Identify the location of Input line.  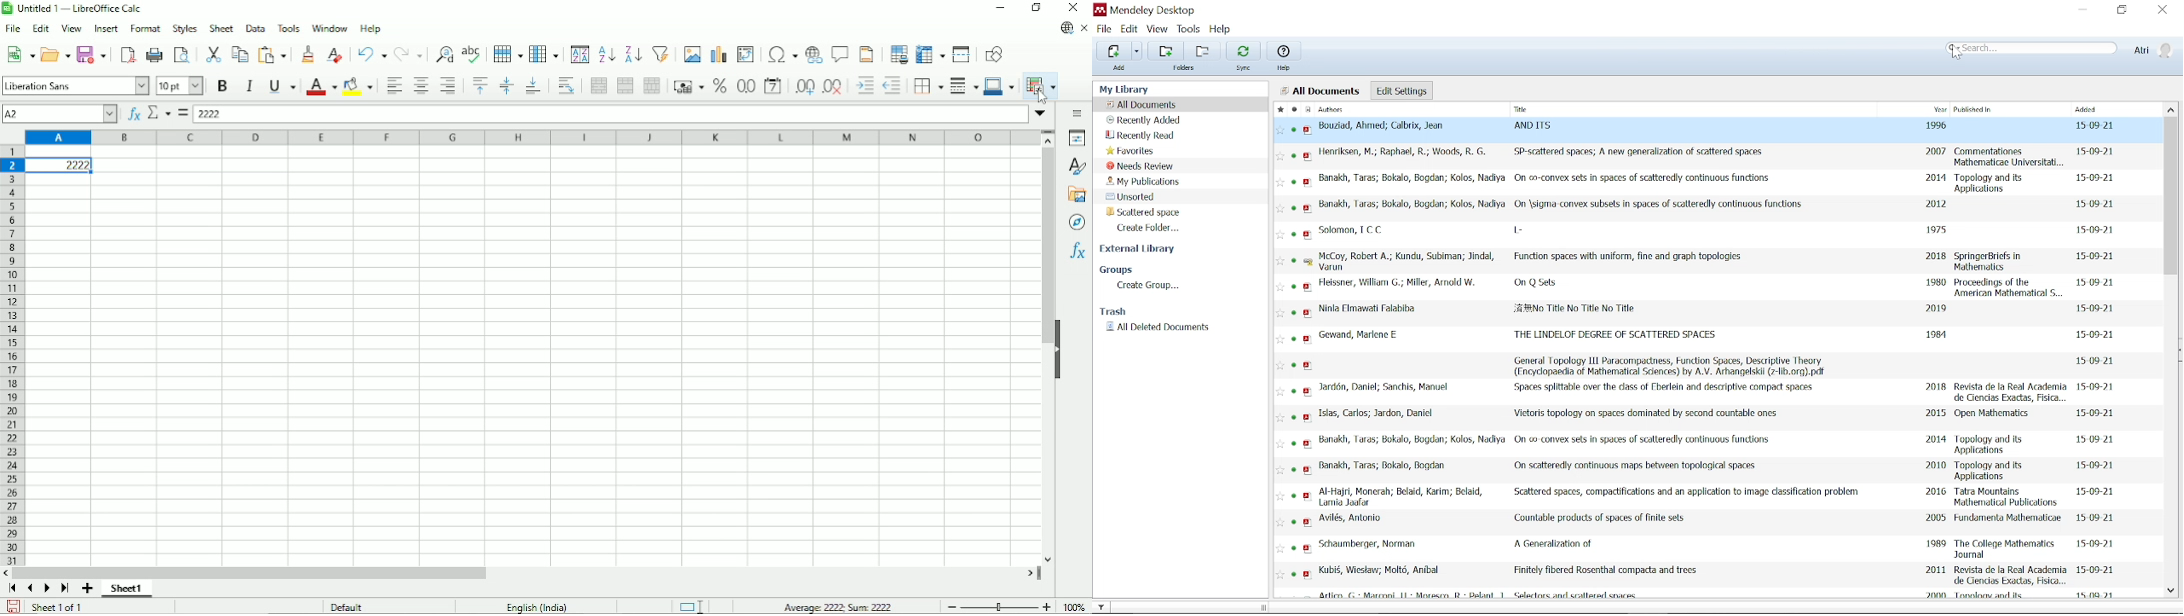
(610, 114).